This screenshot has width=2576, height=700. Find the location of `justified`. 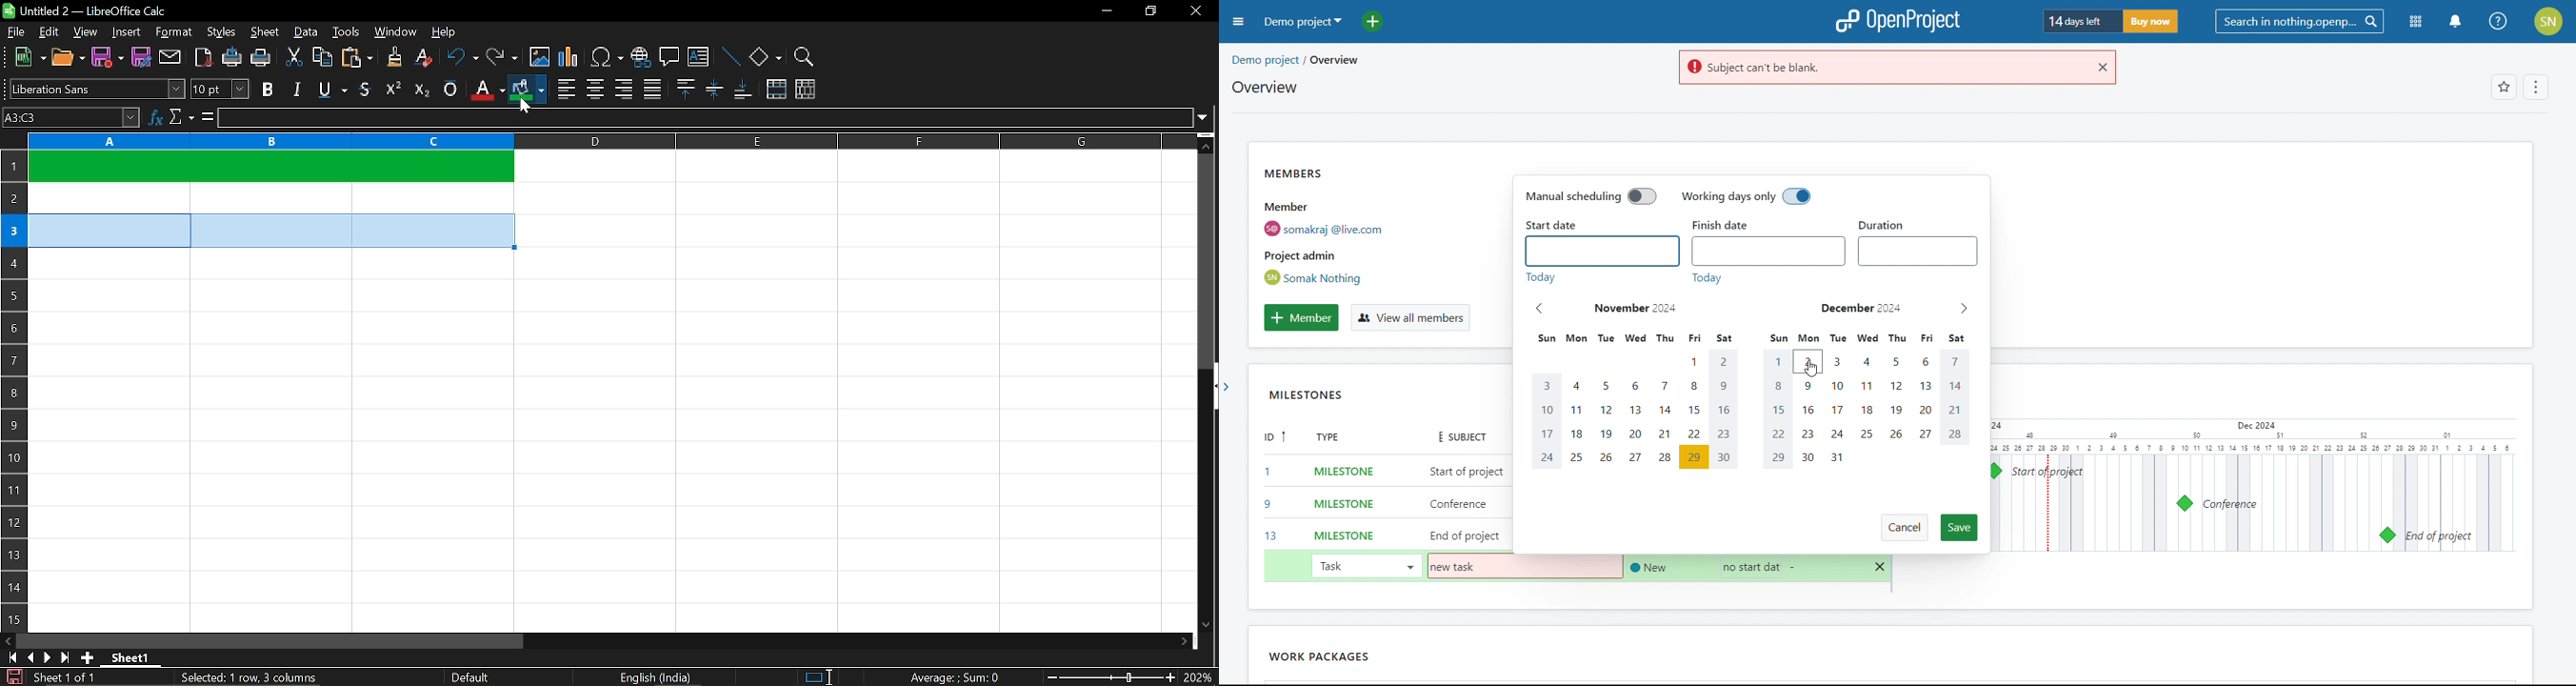

justified is located at coordinates (652, 88).